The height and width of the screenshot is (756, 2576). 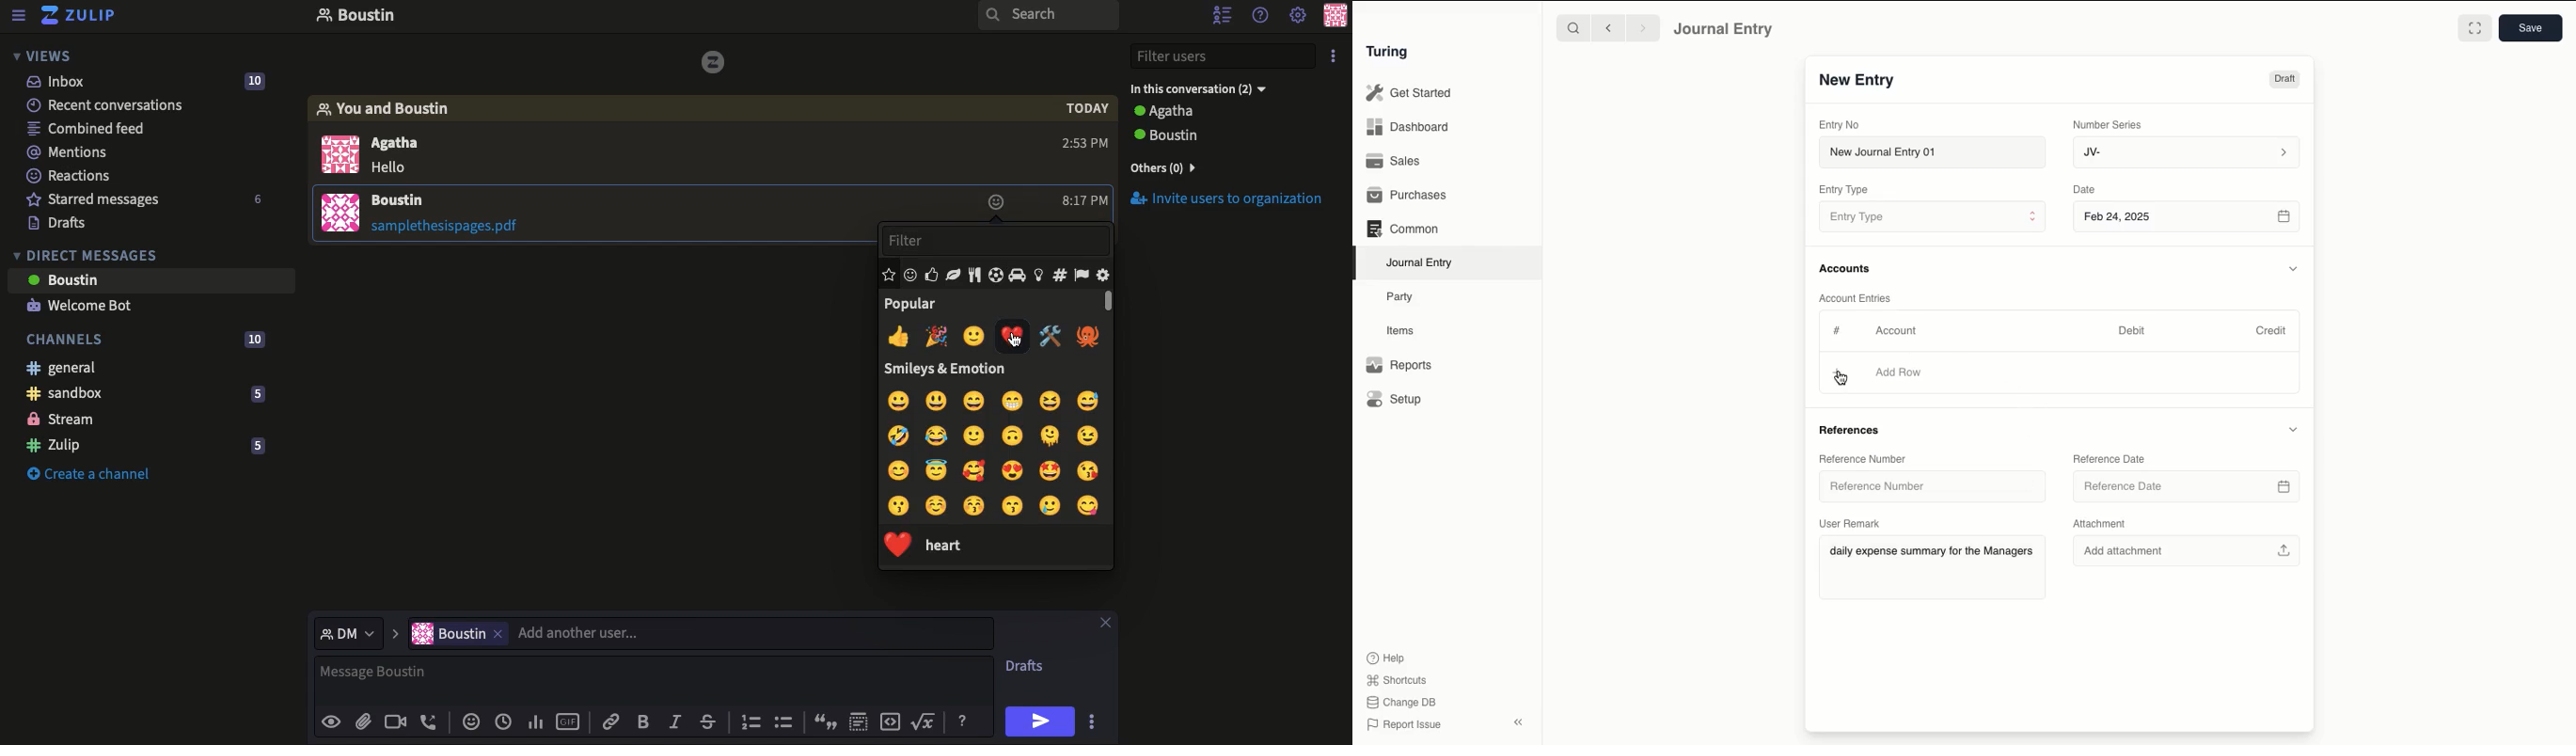 What do you see at coordinates (940, 507) in the screenshot?
I see `smiling face` at bounding box center [940, 507].